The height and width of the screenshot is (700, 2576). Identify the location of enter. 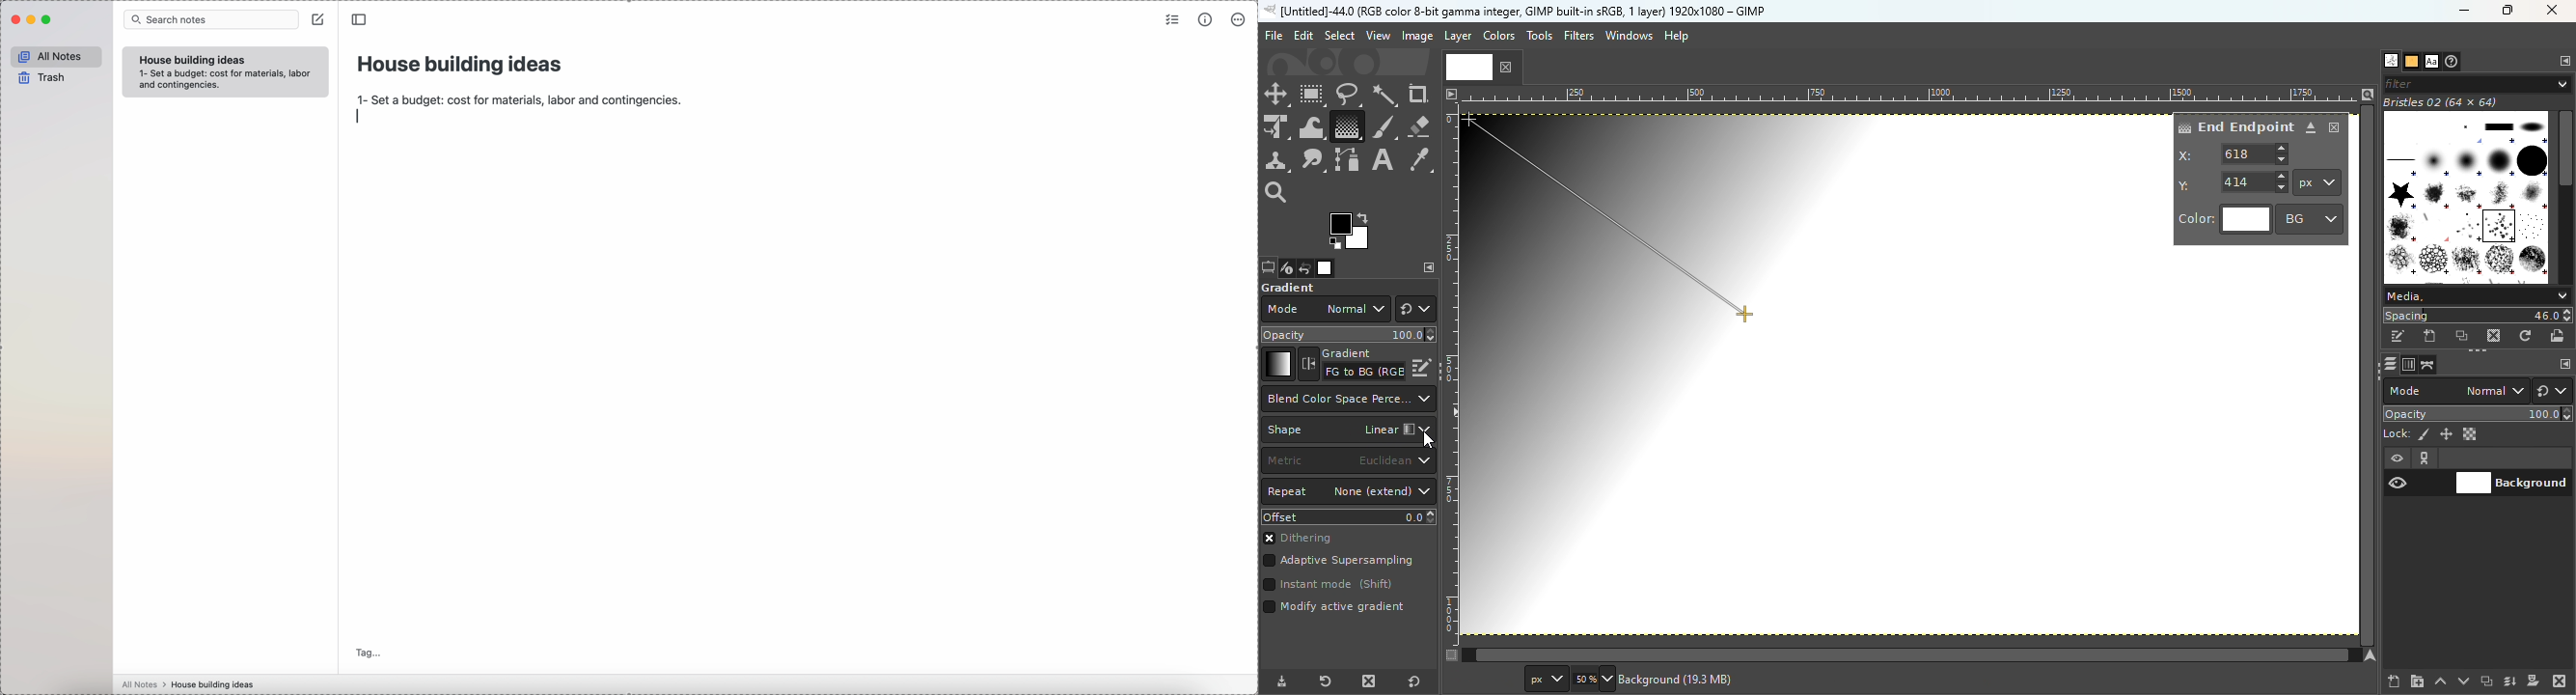
(360, 118).